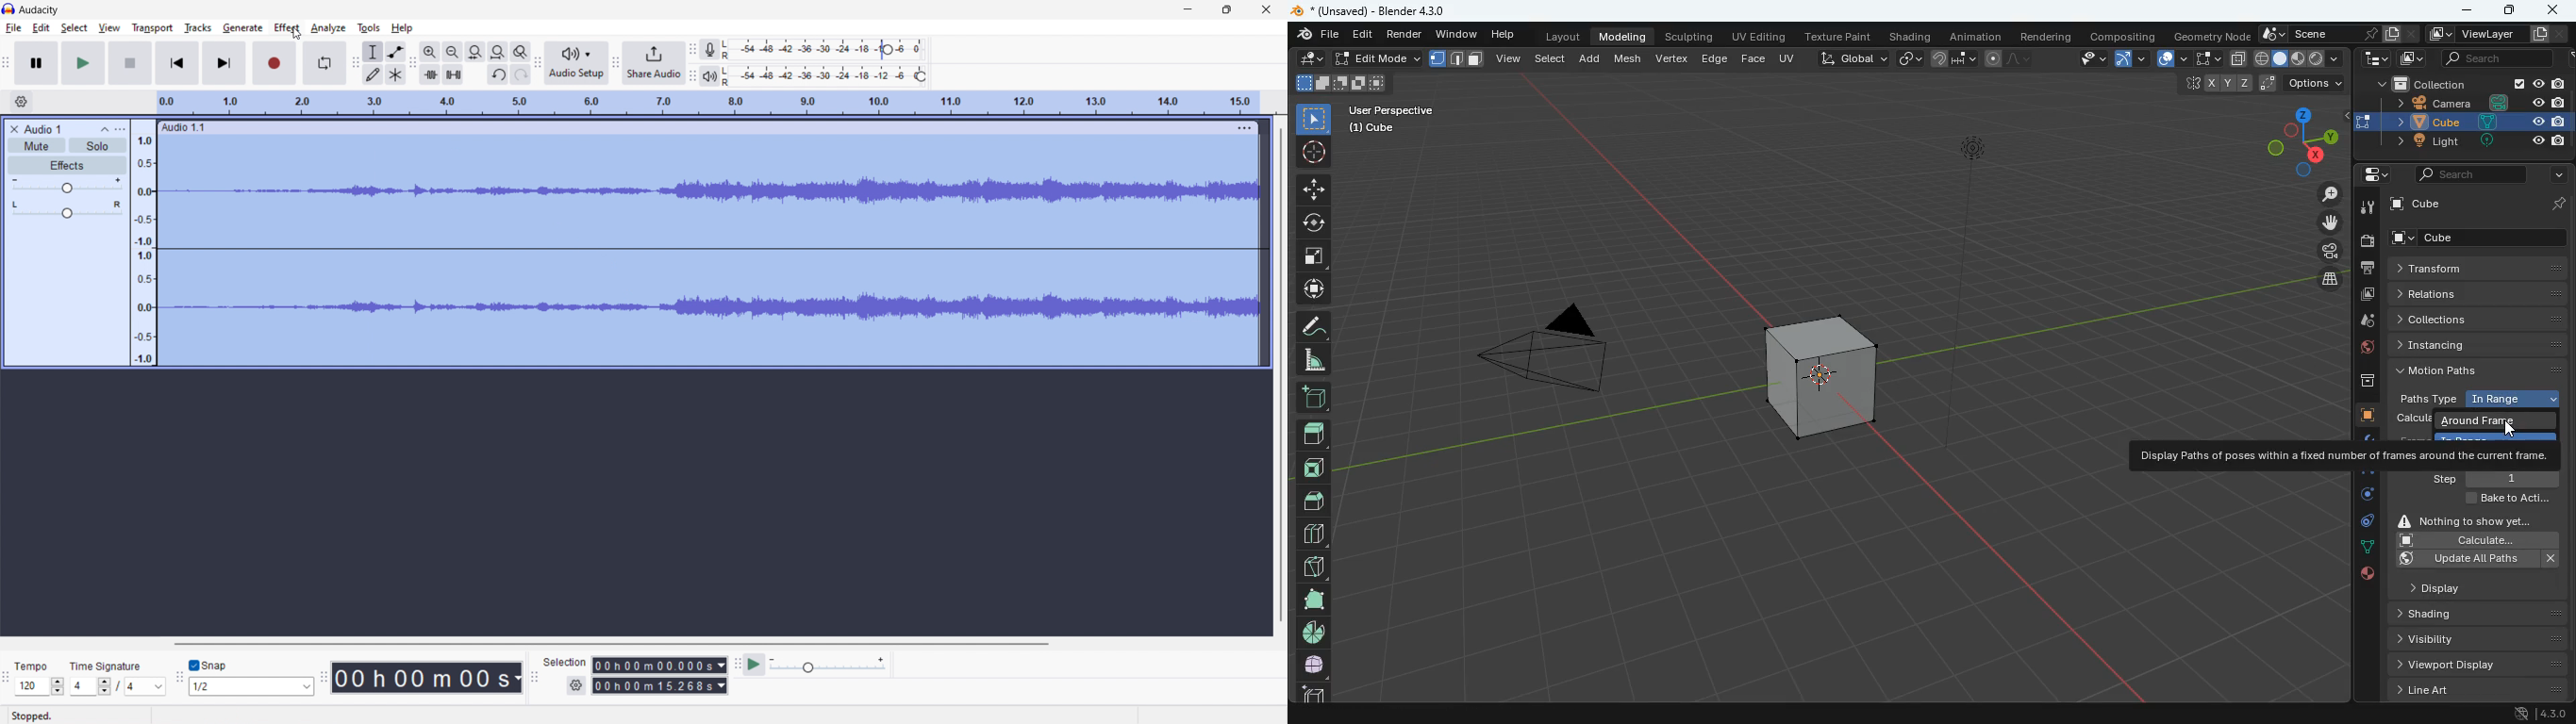 Image resolution: width=2576 pixels, height=728 pixels. I want to click on silence selection, so click(453, 74).